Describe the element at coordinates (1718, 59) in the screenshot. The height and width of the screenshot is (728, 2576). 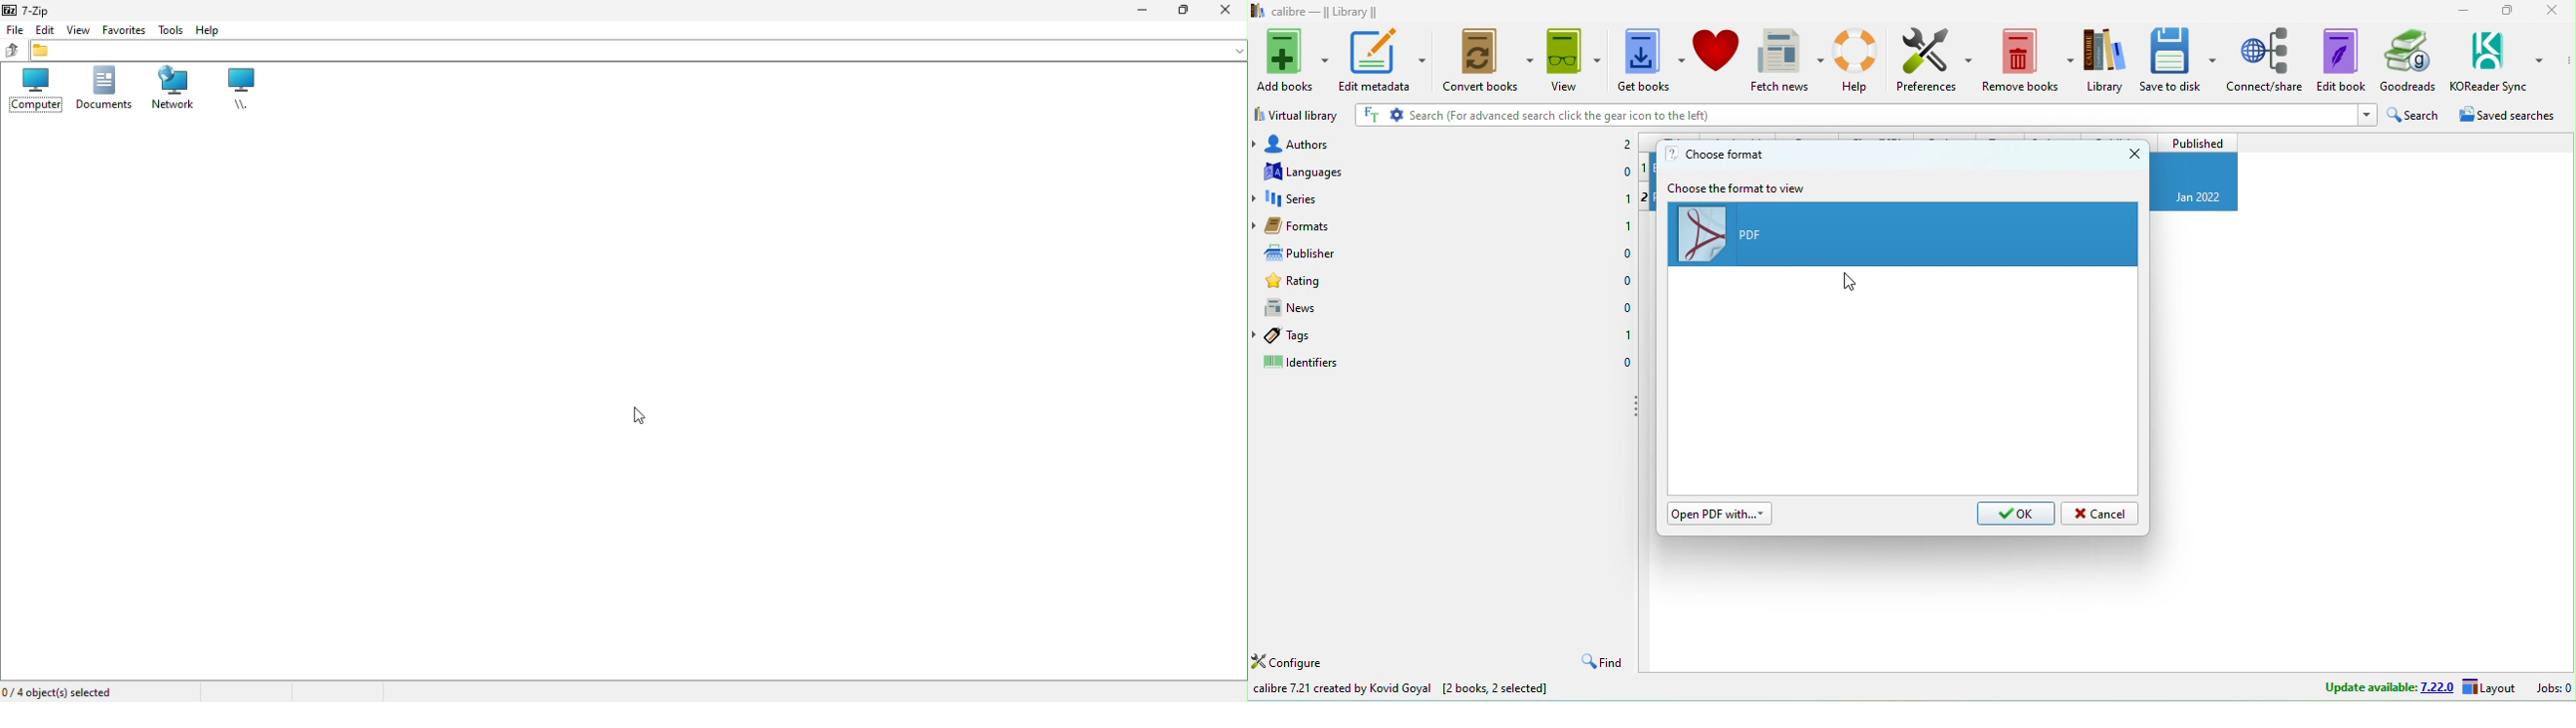
I see `donate` at that location.